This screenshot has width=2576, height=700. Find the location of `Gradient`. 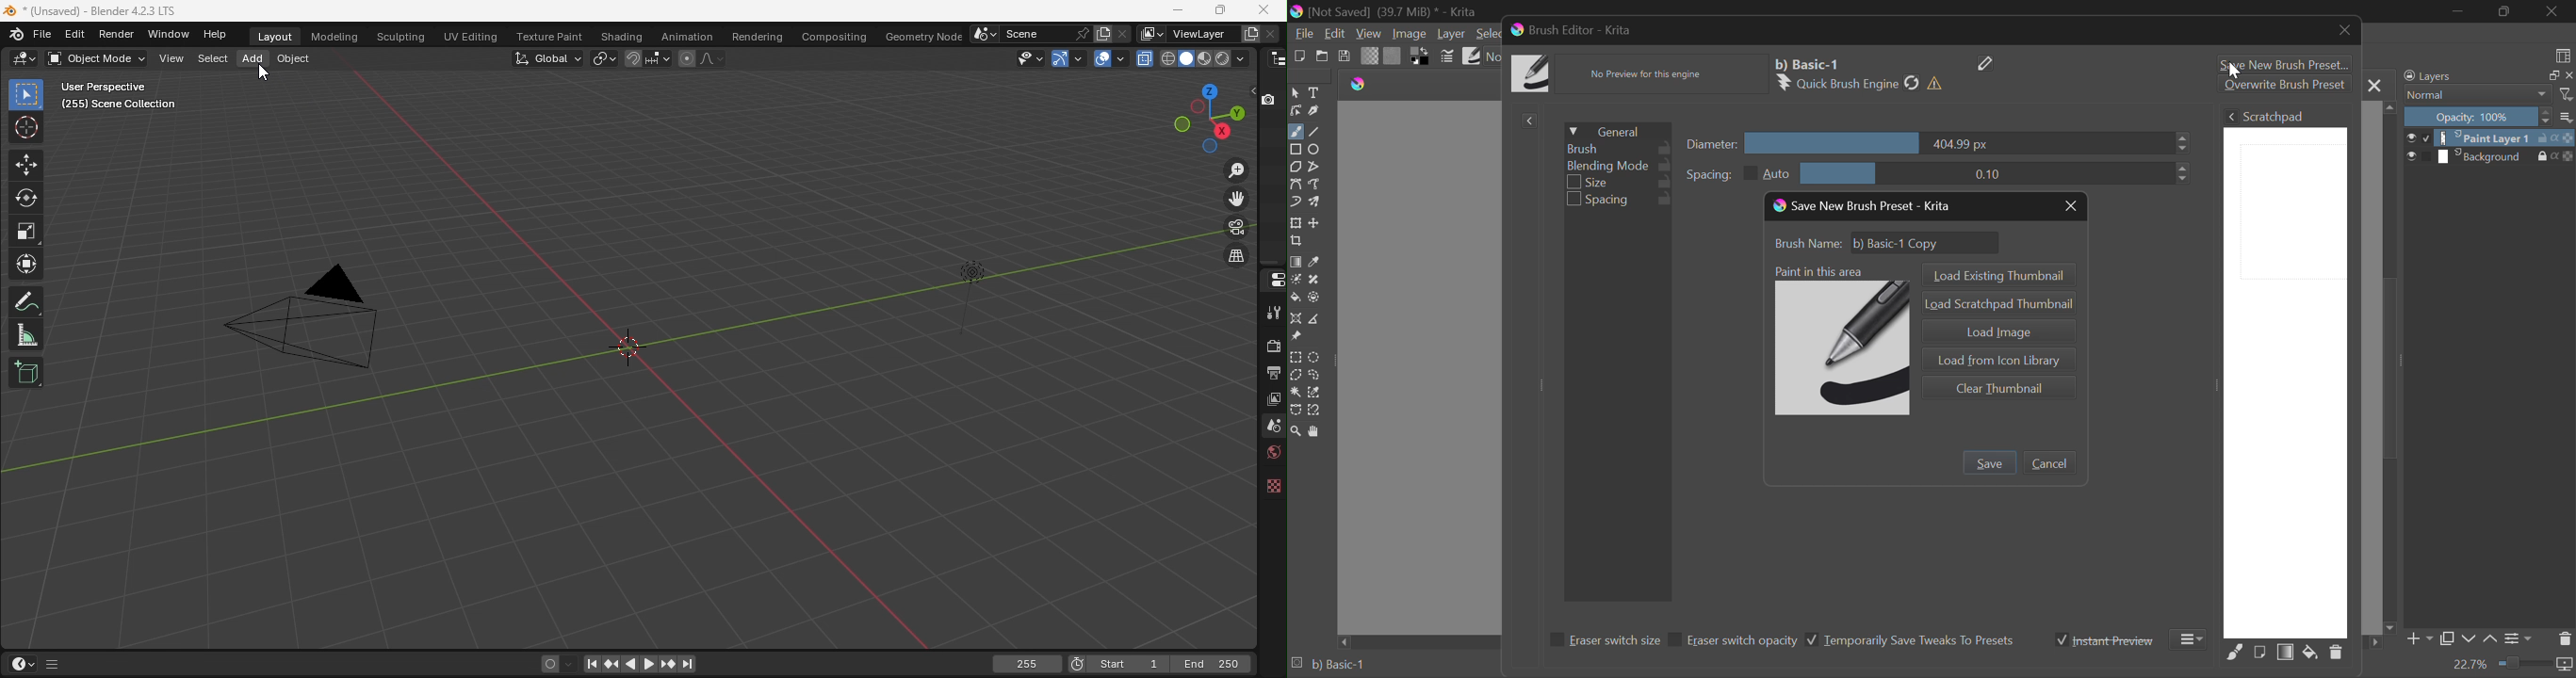

Gradient is located at coordinates (1370, 56).